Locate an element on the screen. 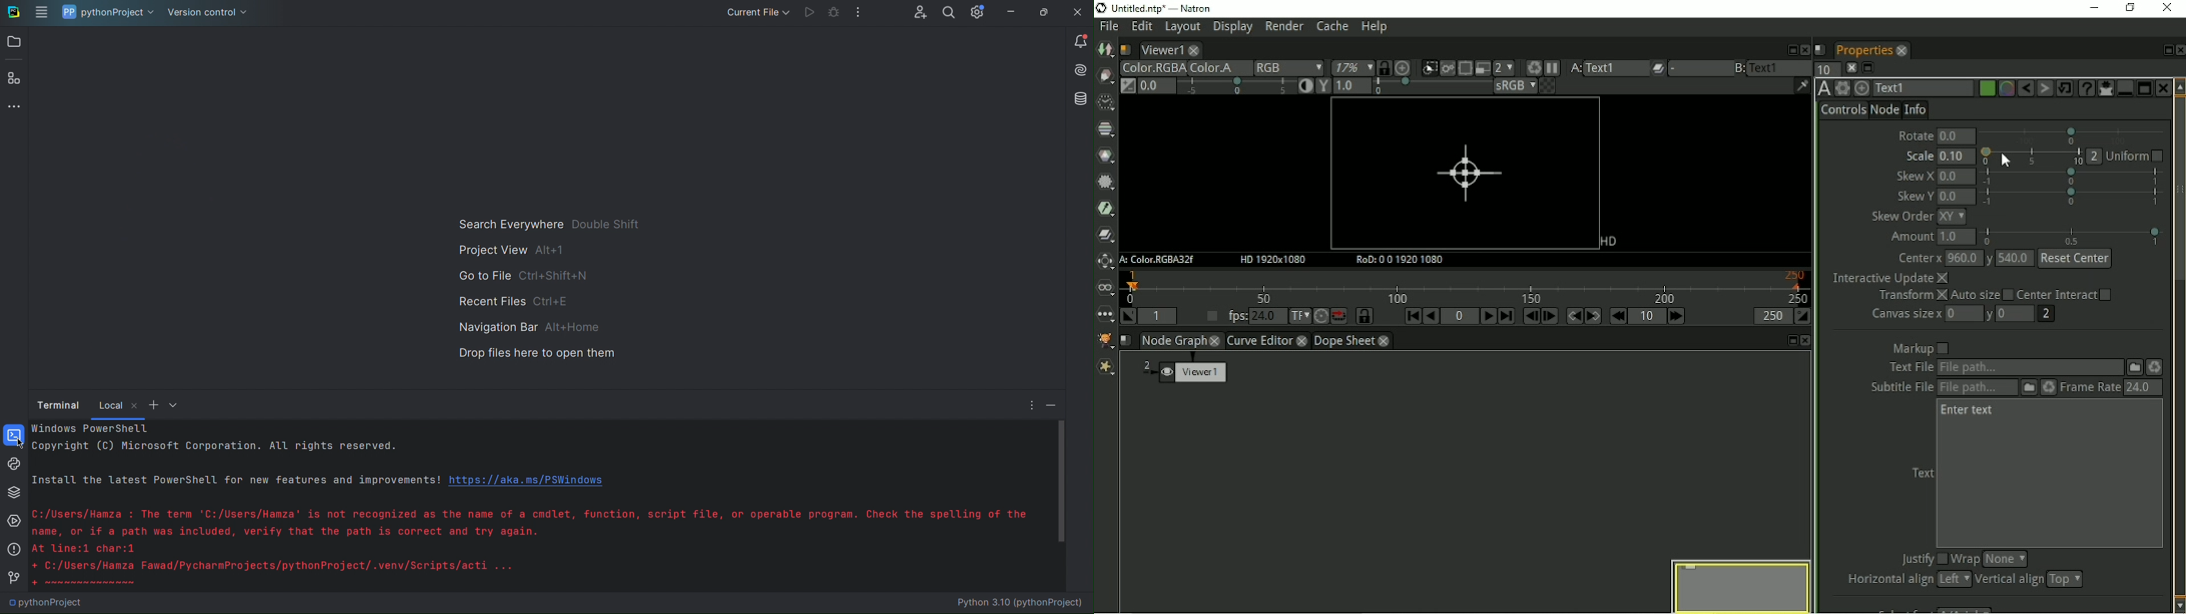 Image resolution: width=2212 pixels, height=616 pixels. Minimize is located at coordinates (1055, 403).